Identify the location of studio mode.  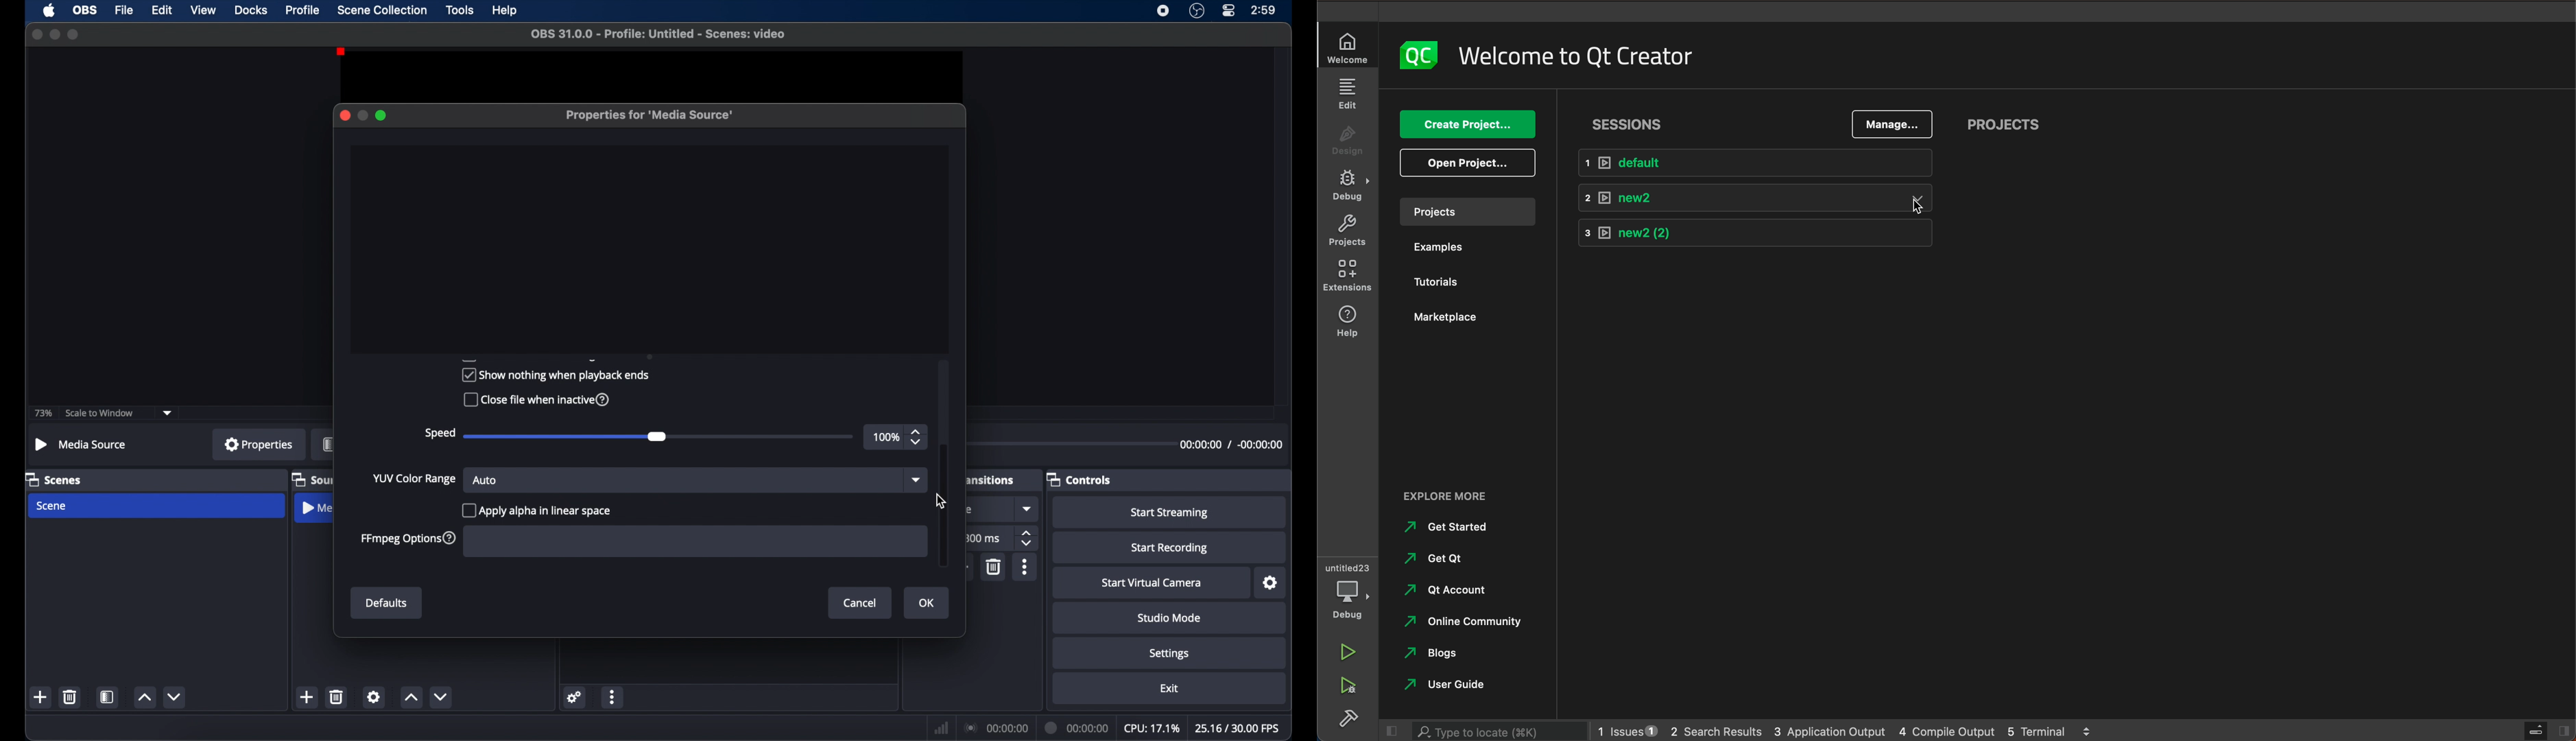
(1168, 619).